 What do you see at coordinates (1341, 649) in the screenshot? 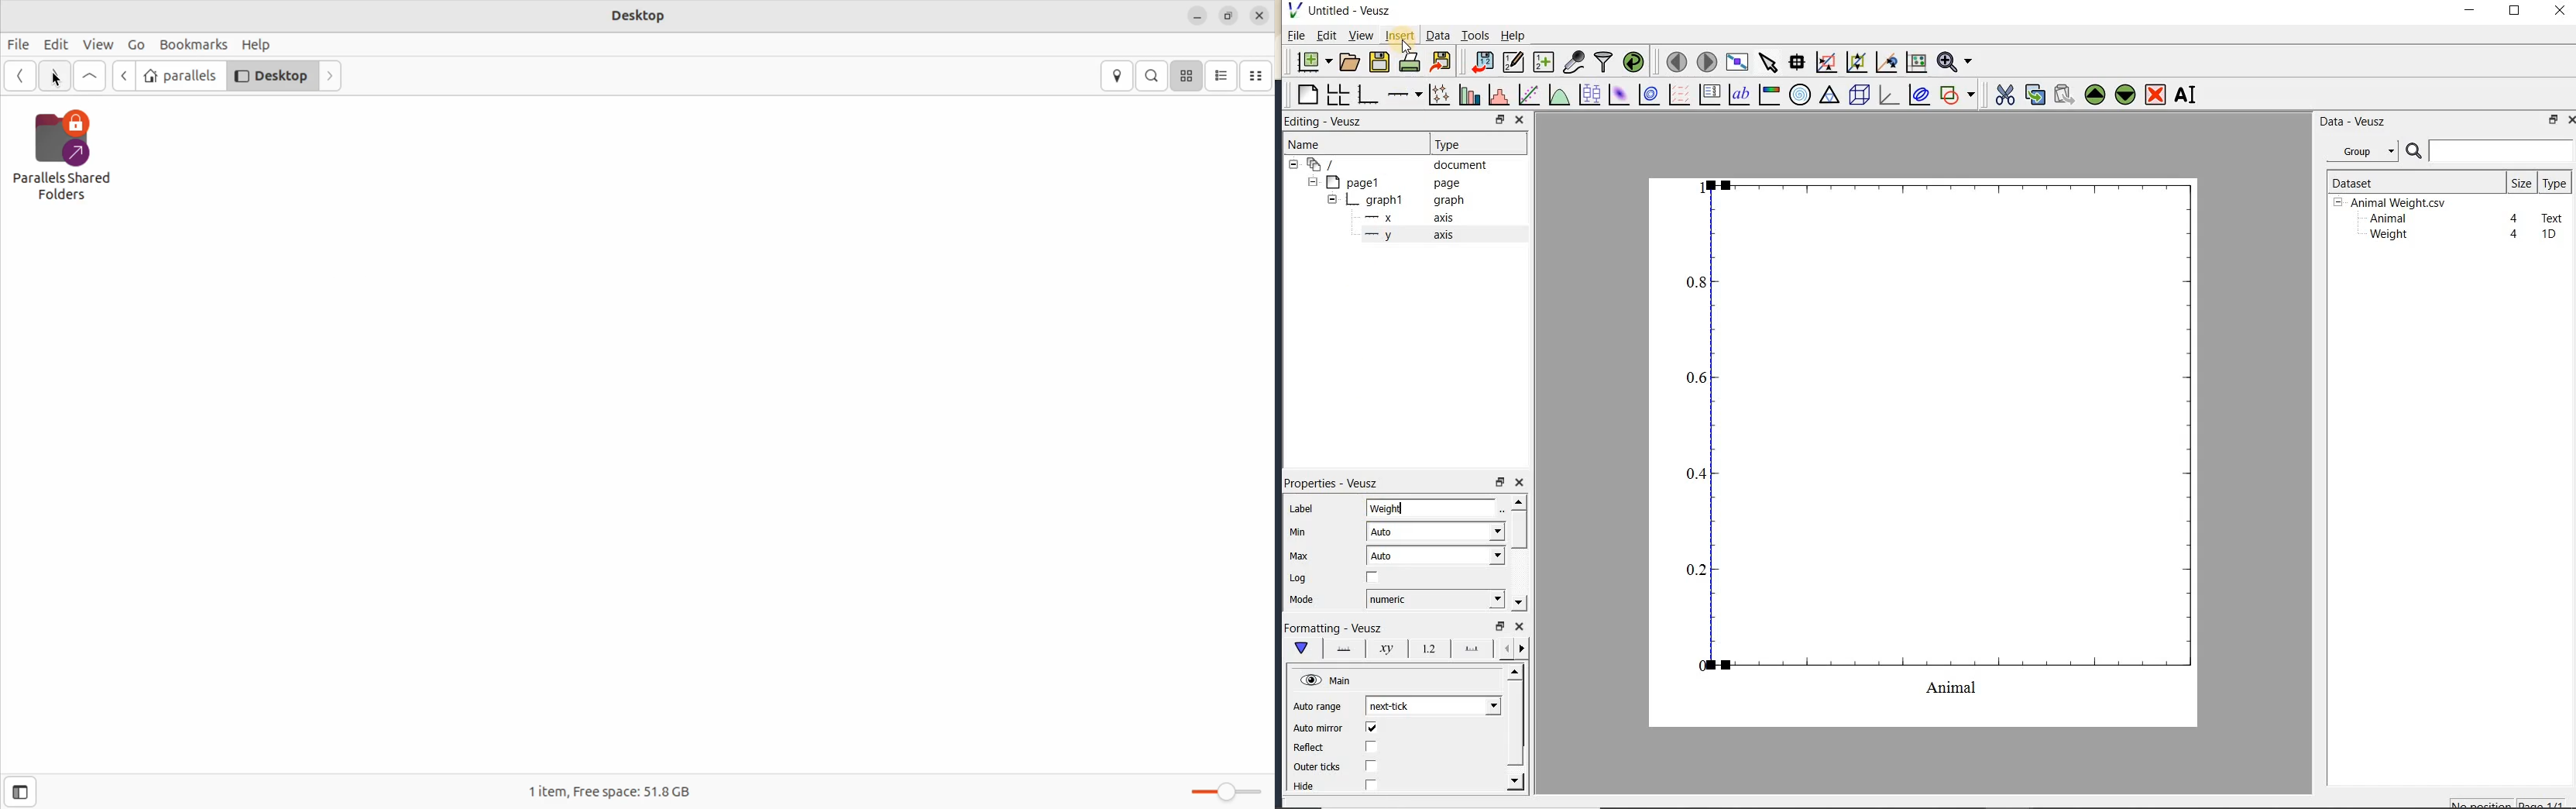
I see `axis line` at bounding box center [1341, 649].